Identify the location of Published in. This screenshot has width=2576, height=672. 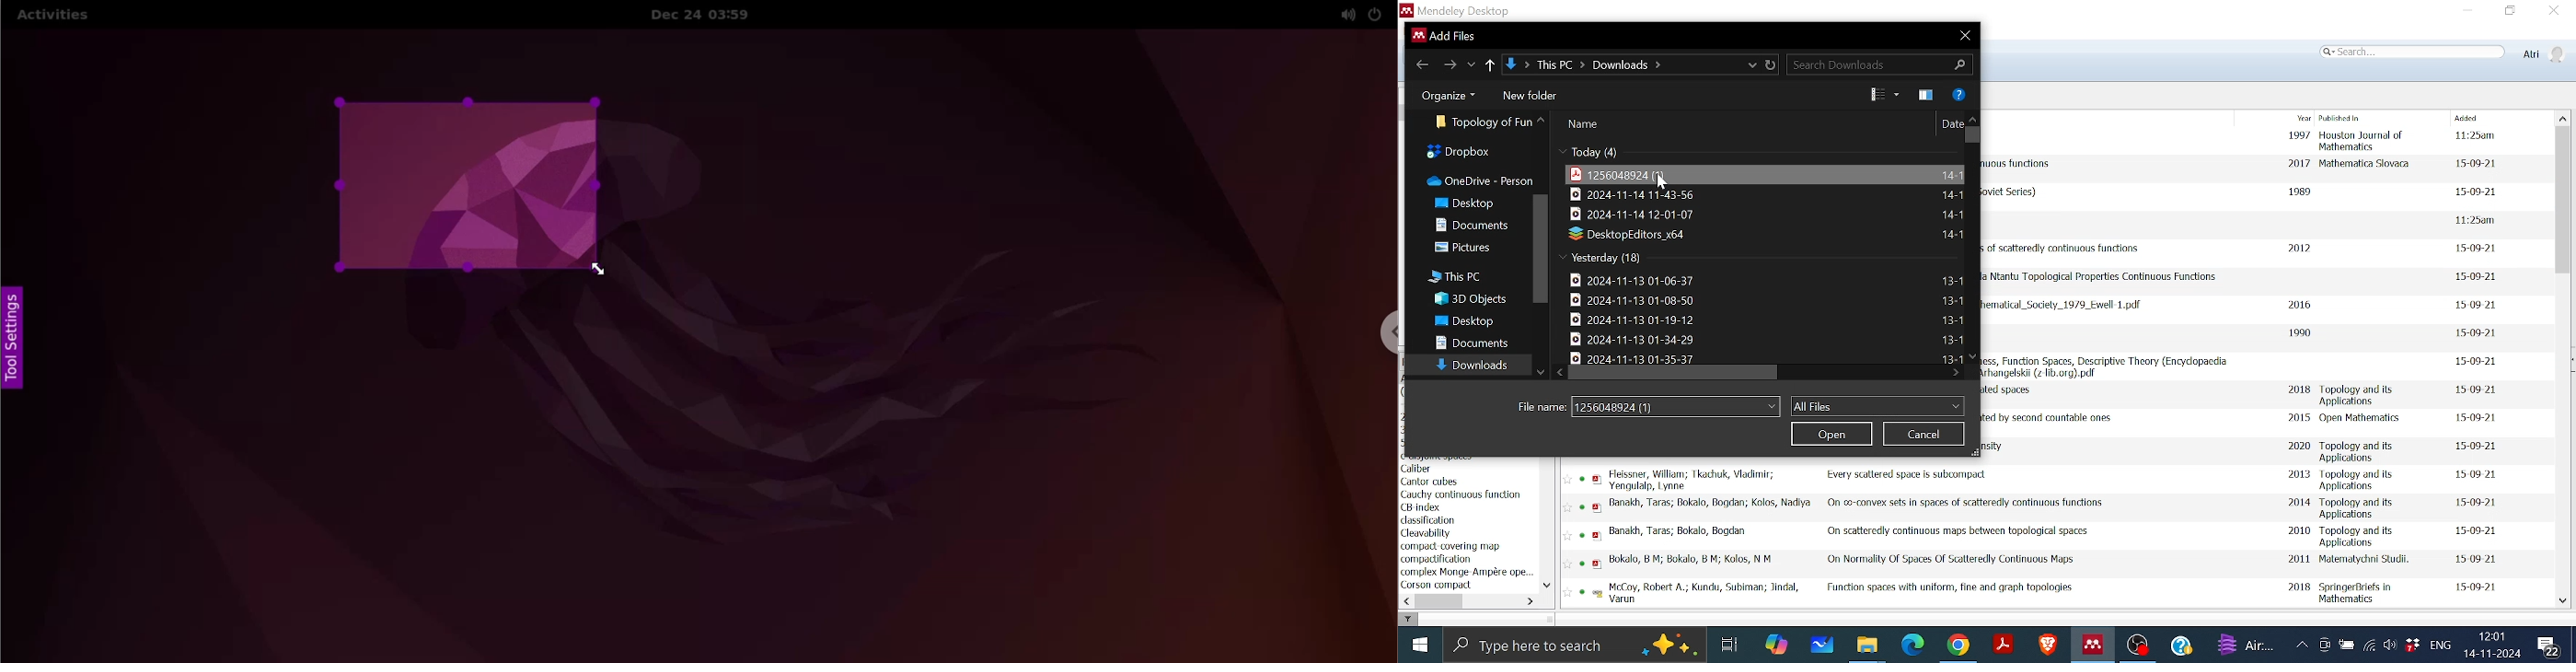
(2357, 451).